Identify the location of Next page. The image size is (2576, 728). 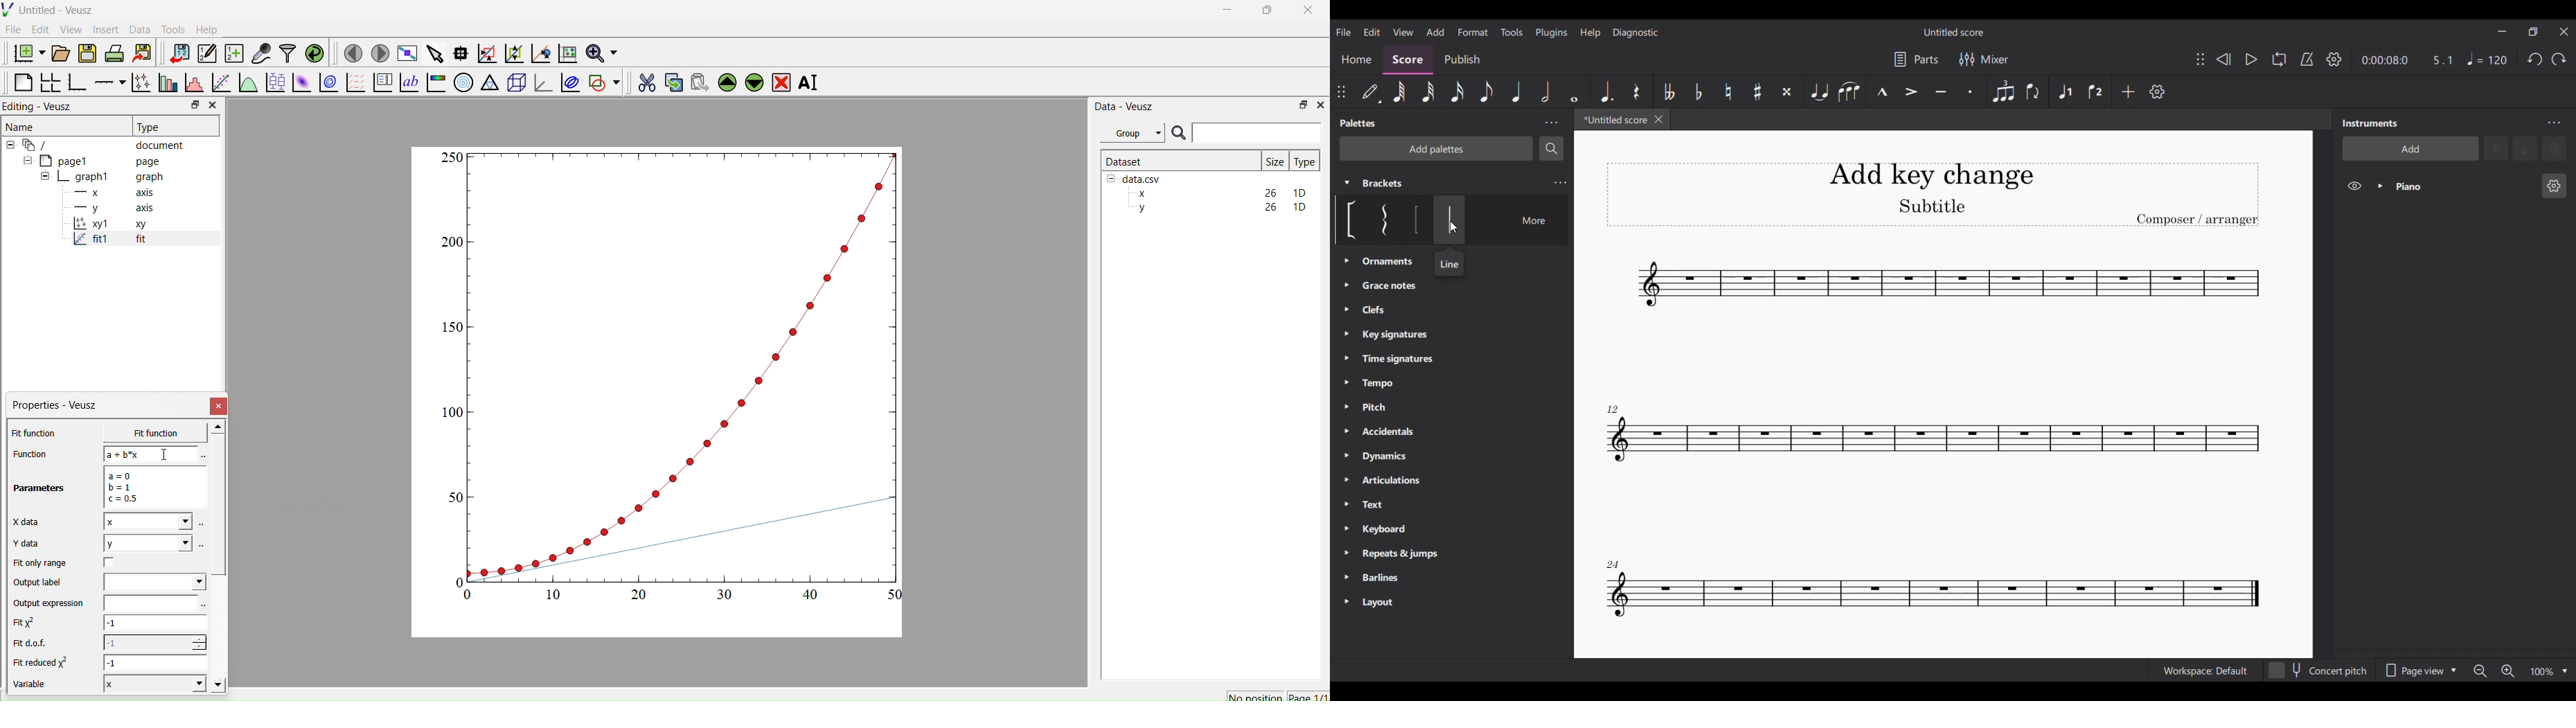
(376, 53).